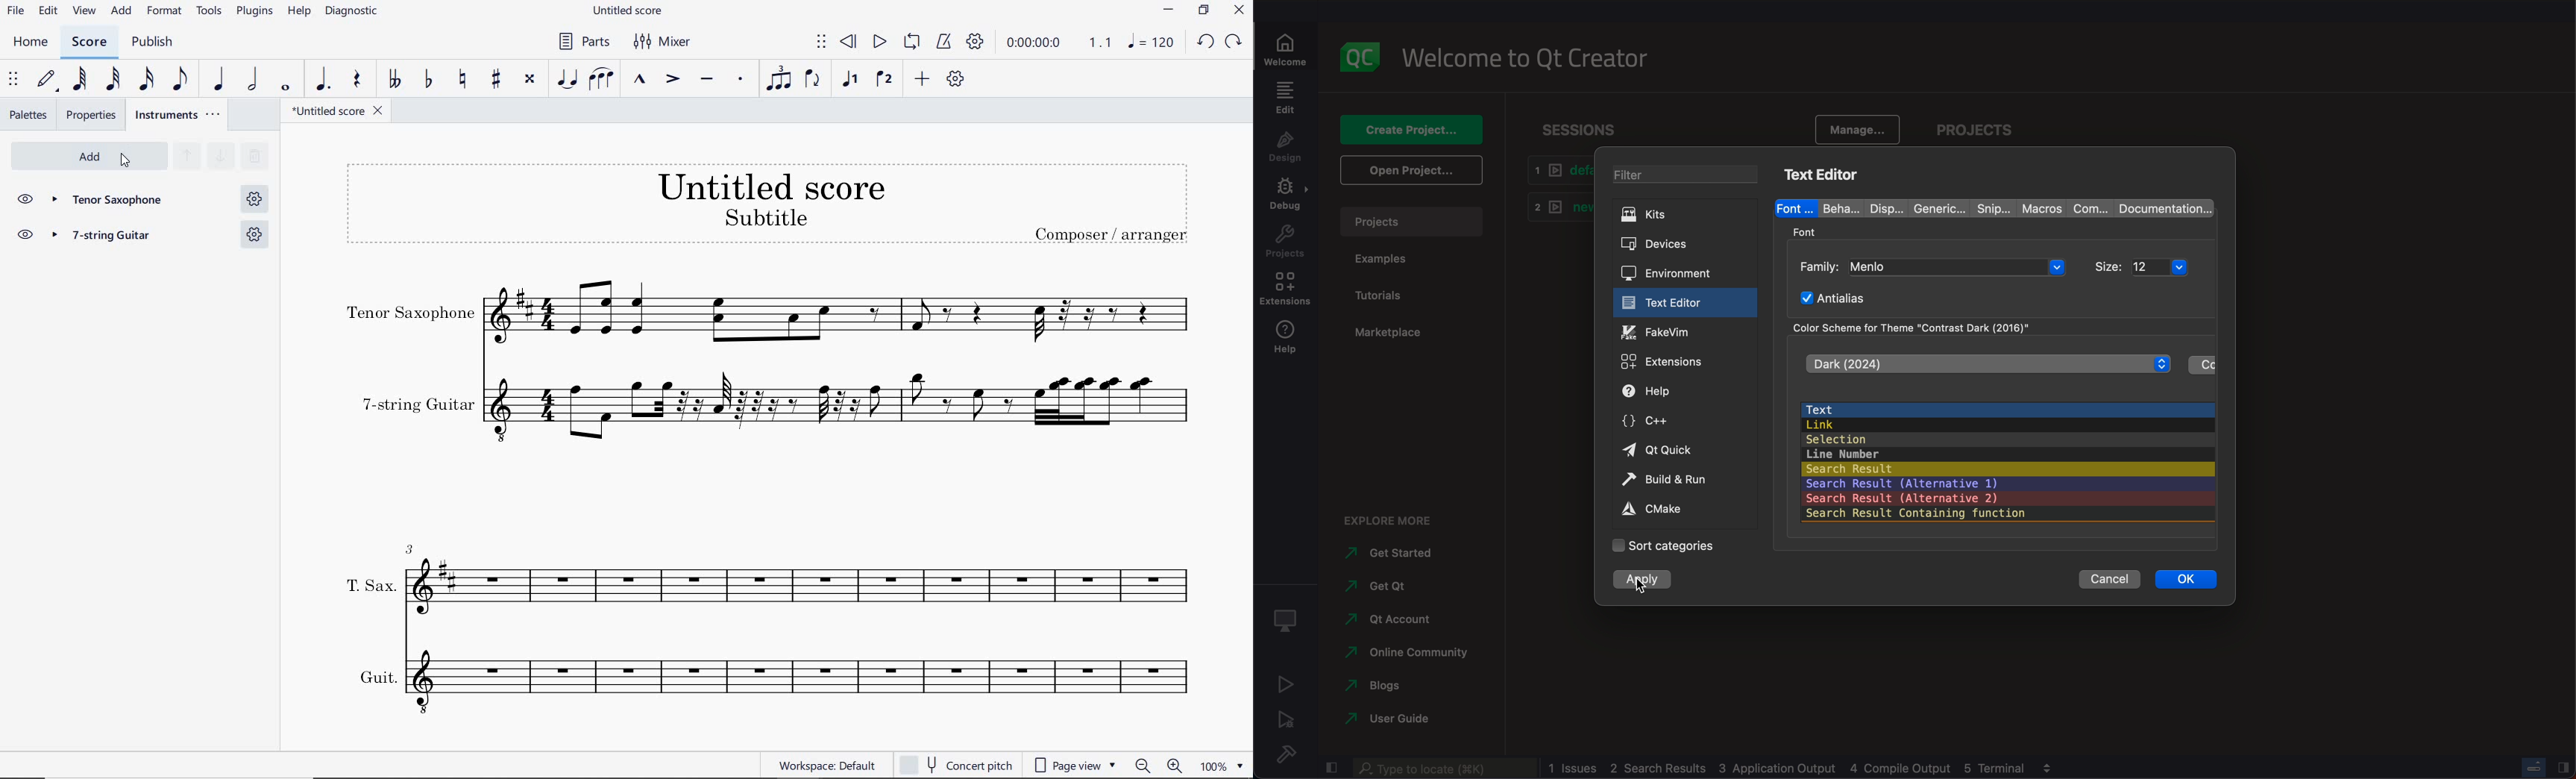 The width and height of the screenshot is (2576, 784). What do you see at coordinates (1791, 767) in the screenshot?
I see `log` at bounding box center [1791, 767].